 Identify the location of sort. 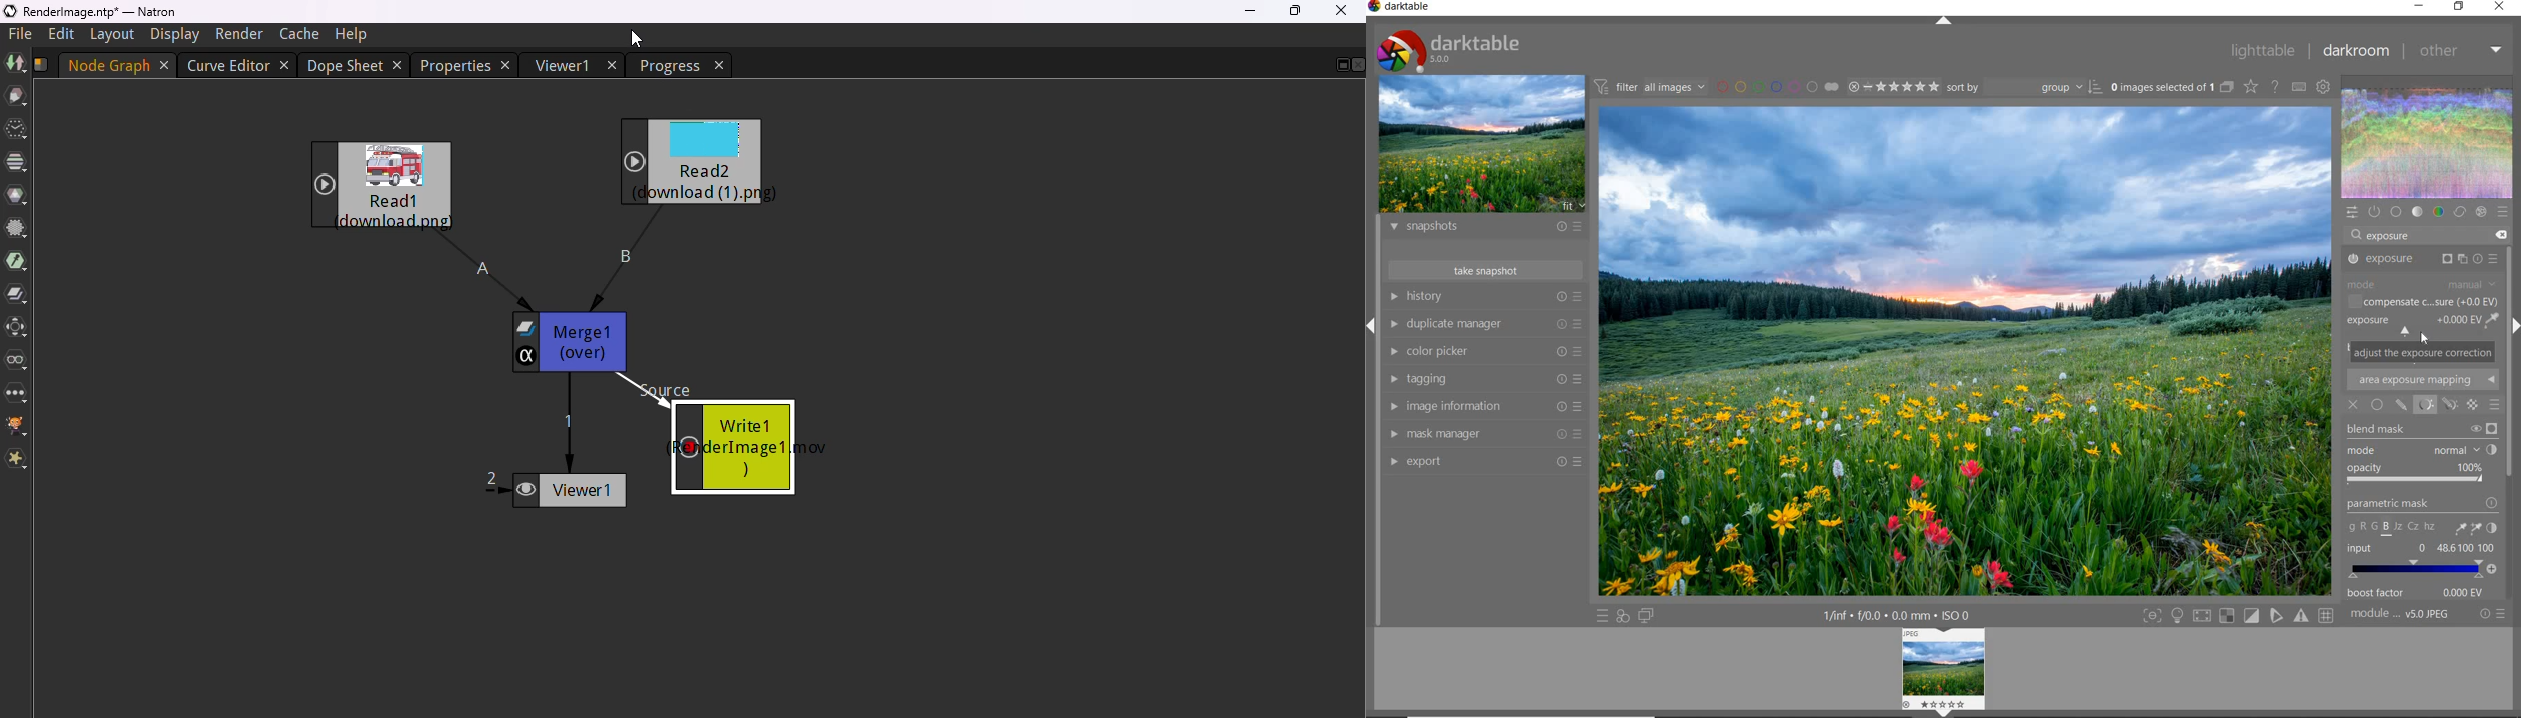
(2025, 87).